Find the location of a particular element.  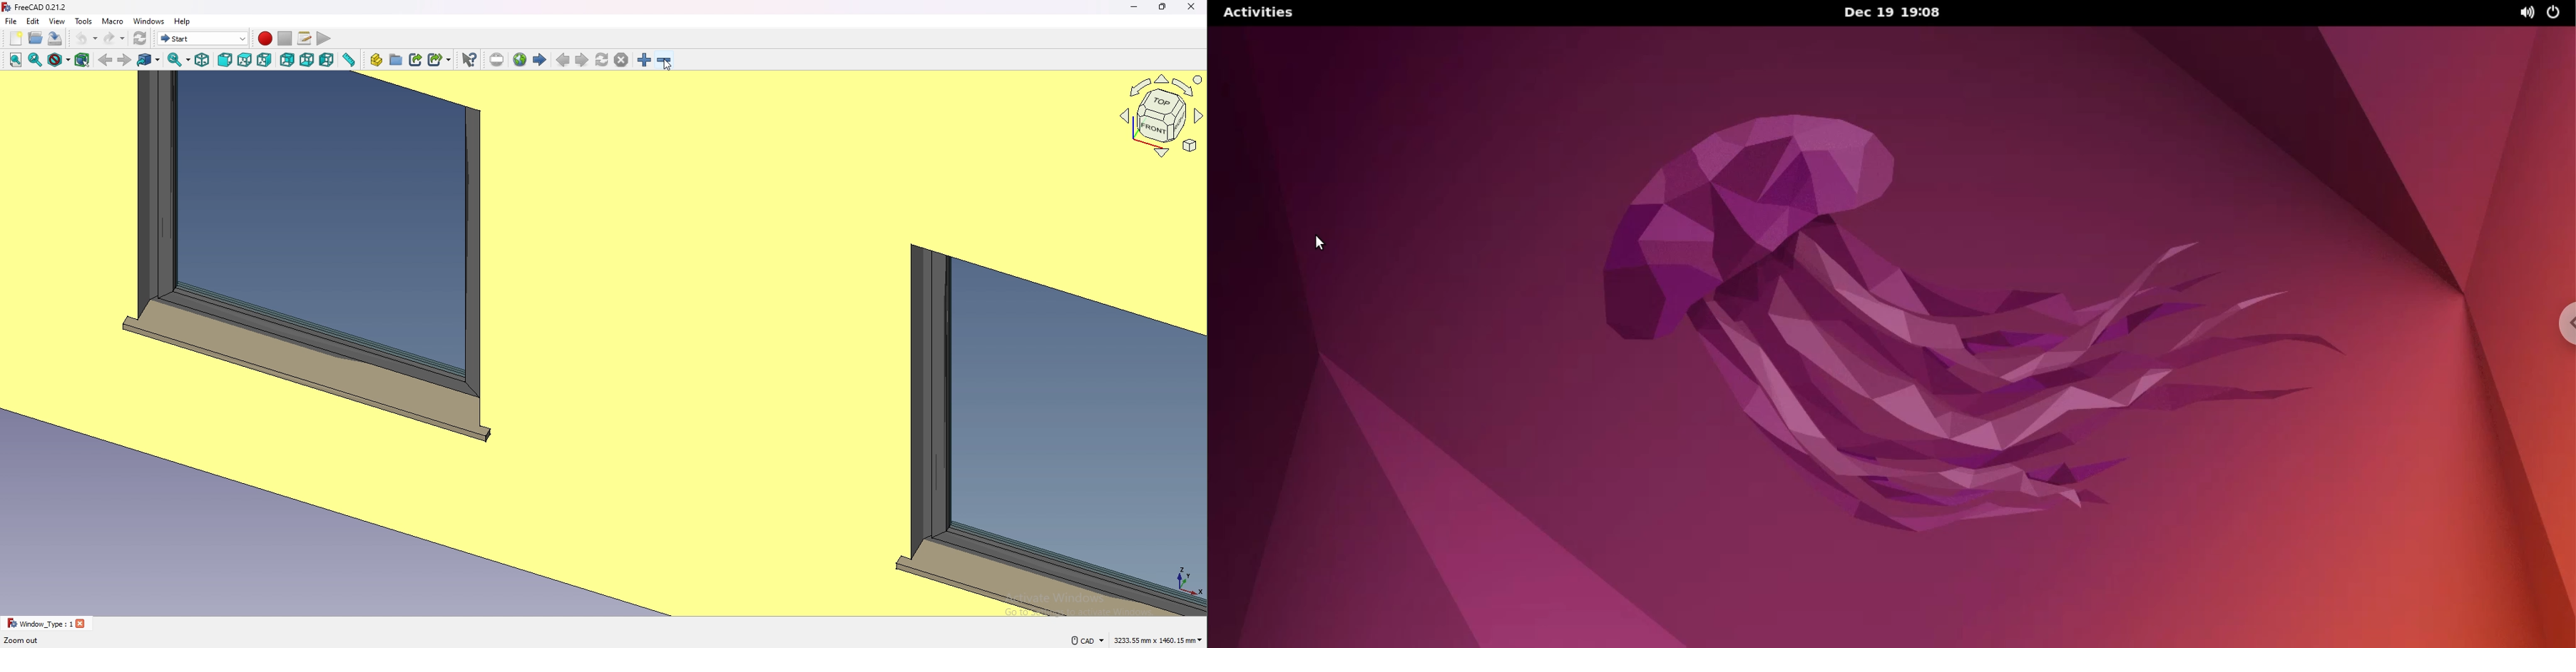

zoom in is located at coordinates (646, 60).